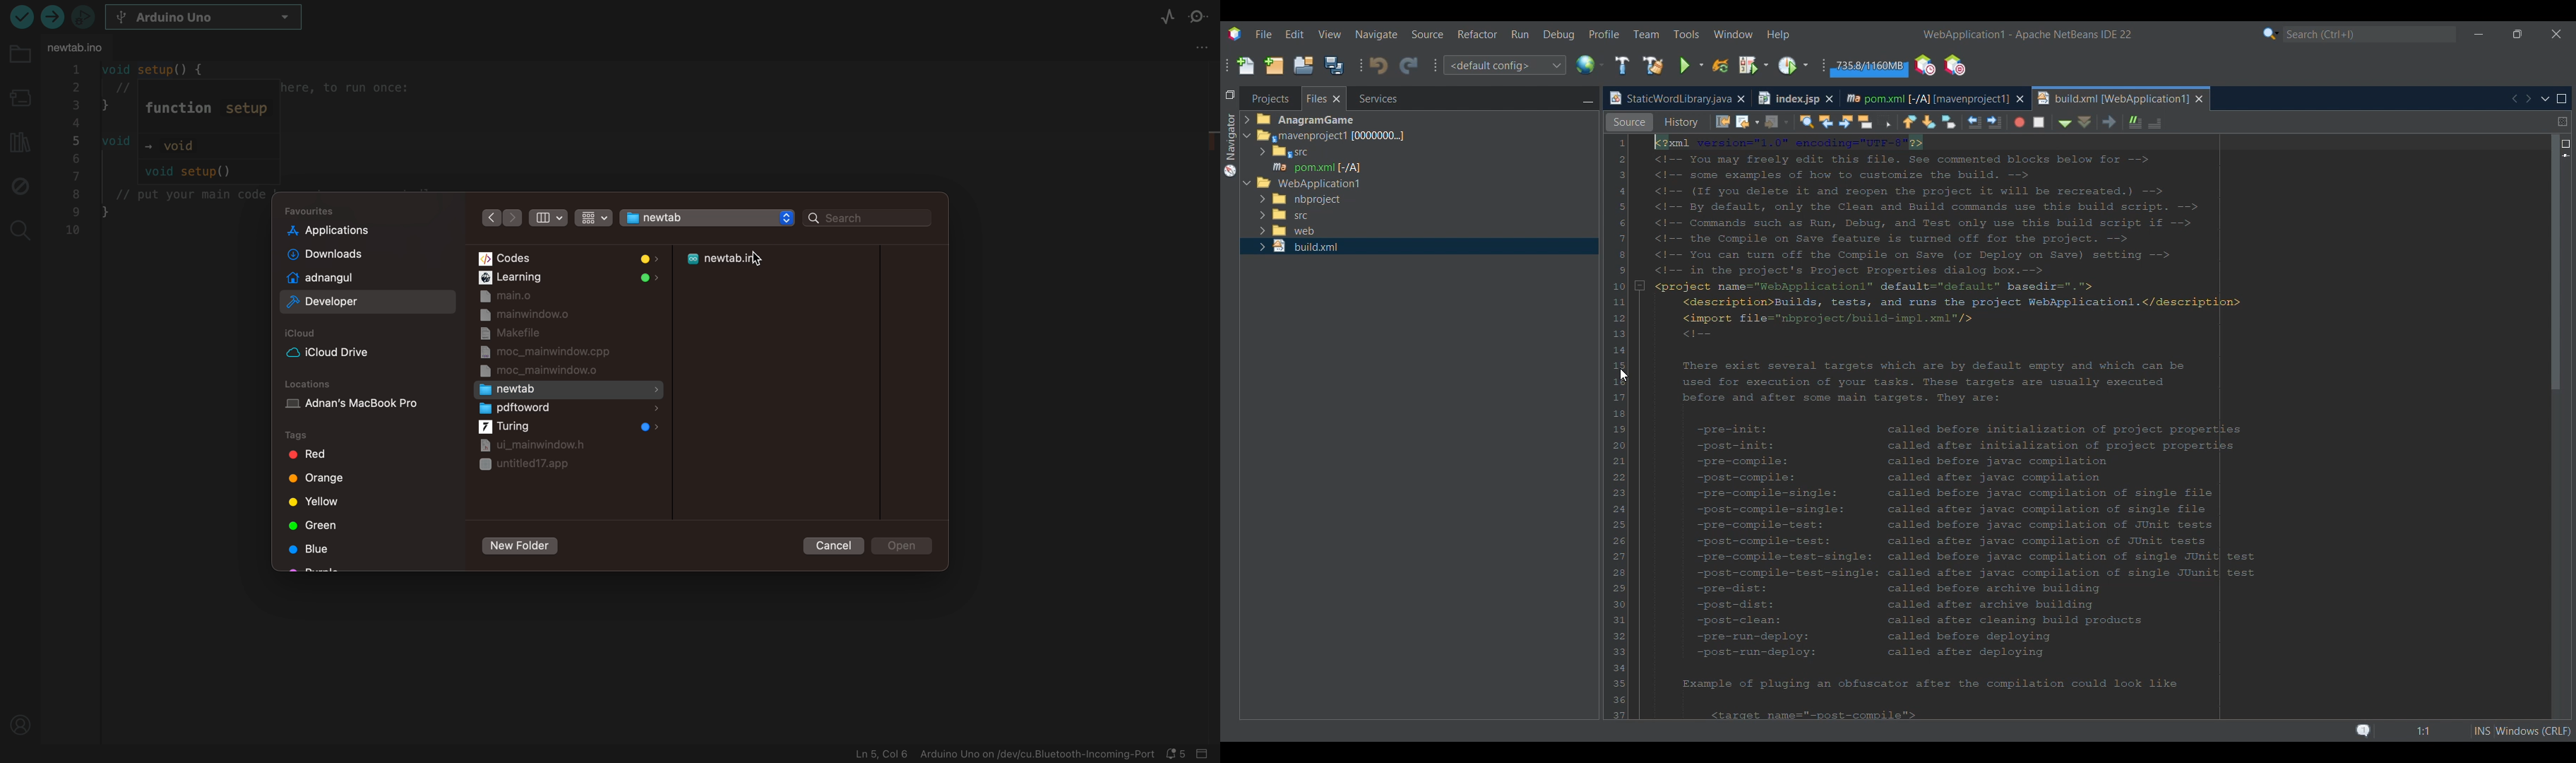 The width and height of the screenshot is (2576, 784). I want to click on Minimize, so click(2479, 35).